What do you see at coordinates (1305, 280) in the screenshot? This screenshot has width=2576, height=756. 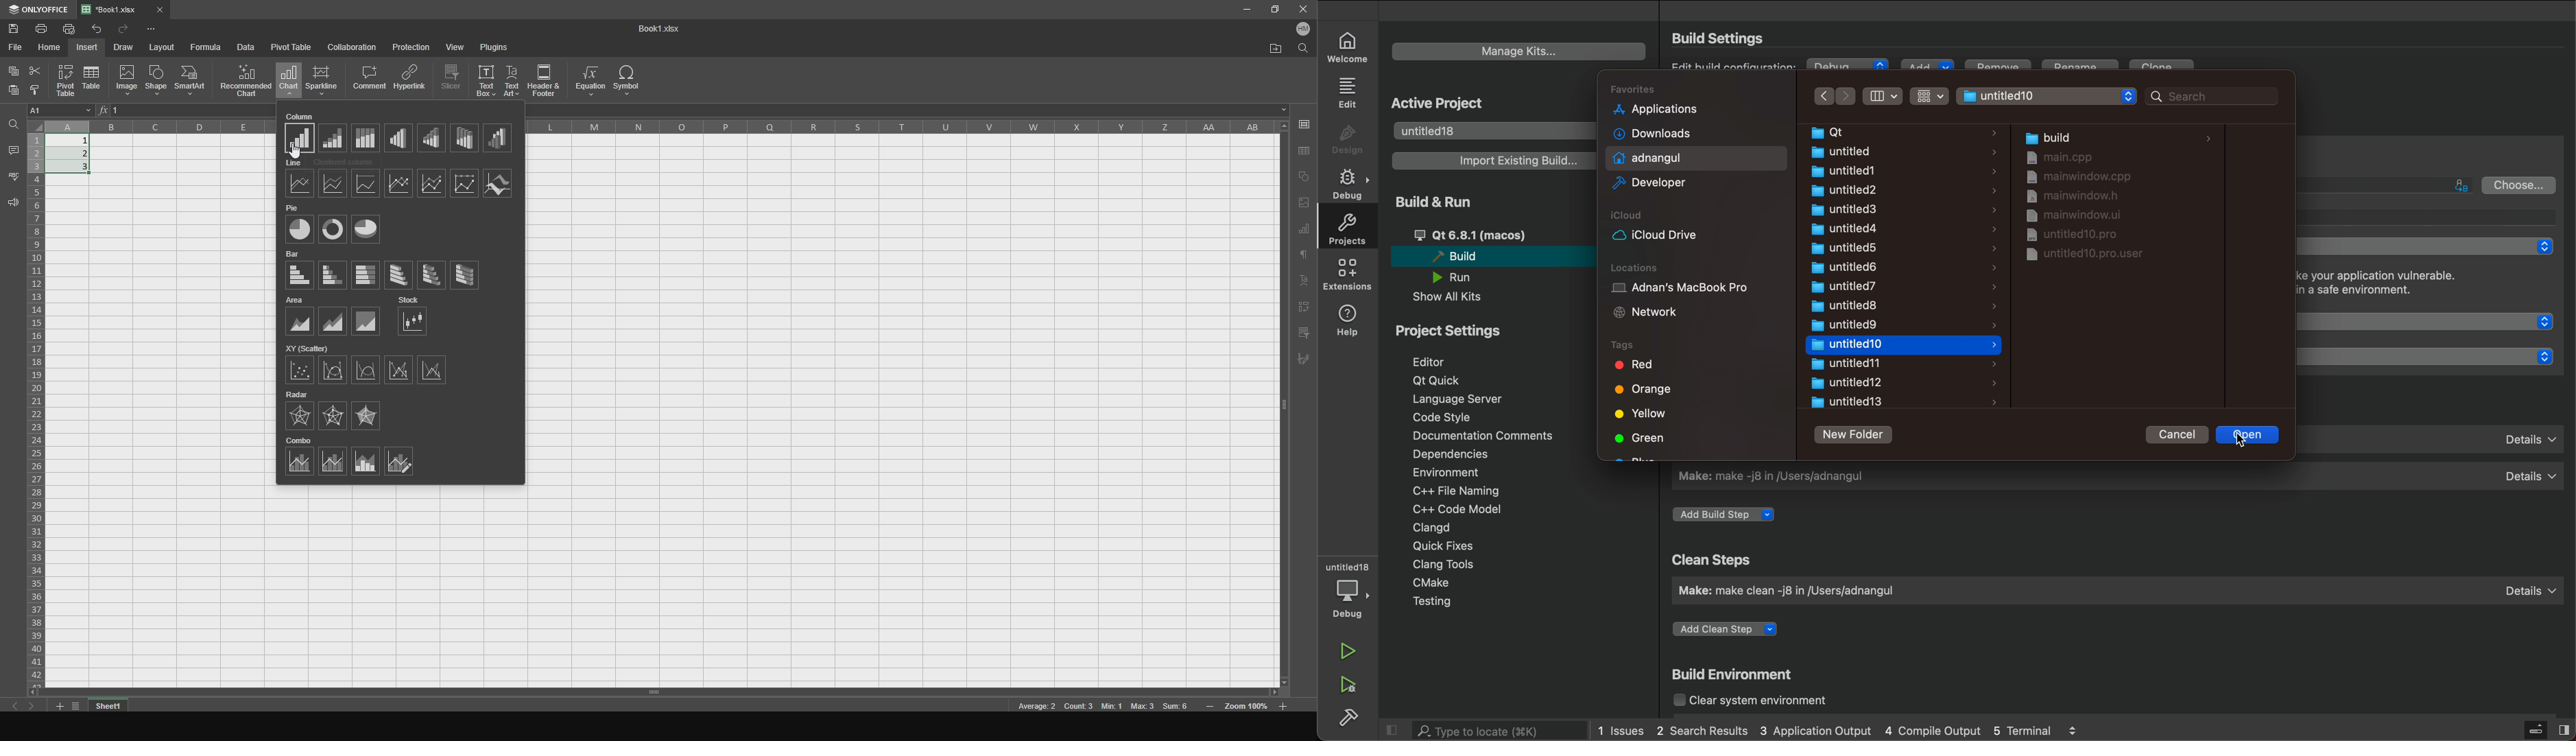 I see `text art` at bounding box center [1305, 280].